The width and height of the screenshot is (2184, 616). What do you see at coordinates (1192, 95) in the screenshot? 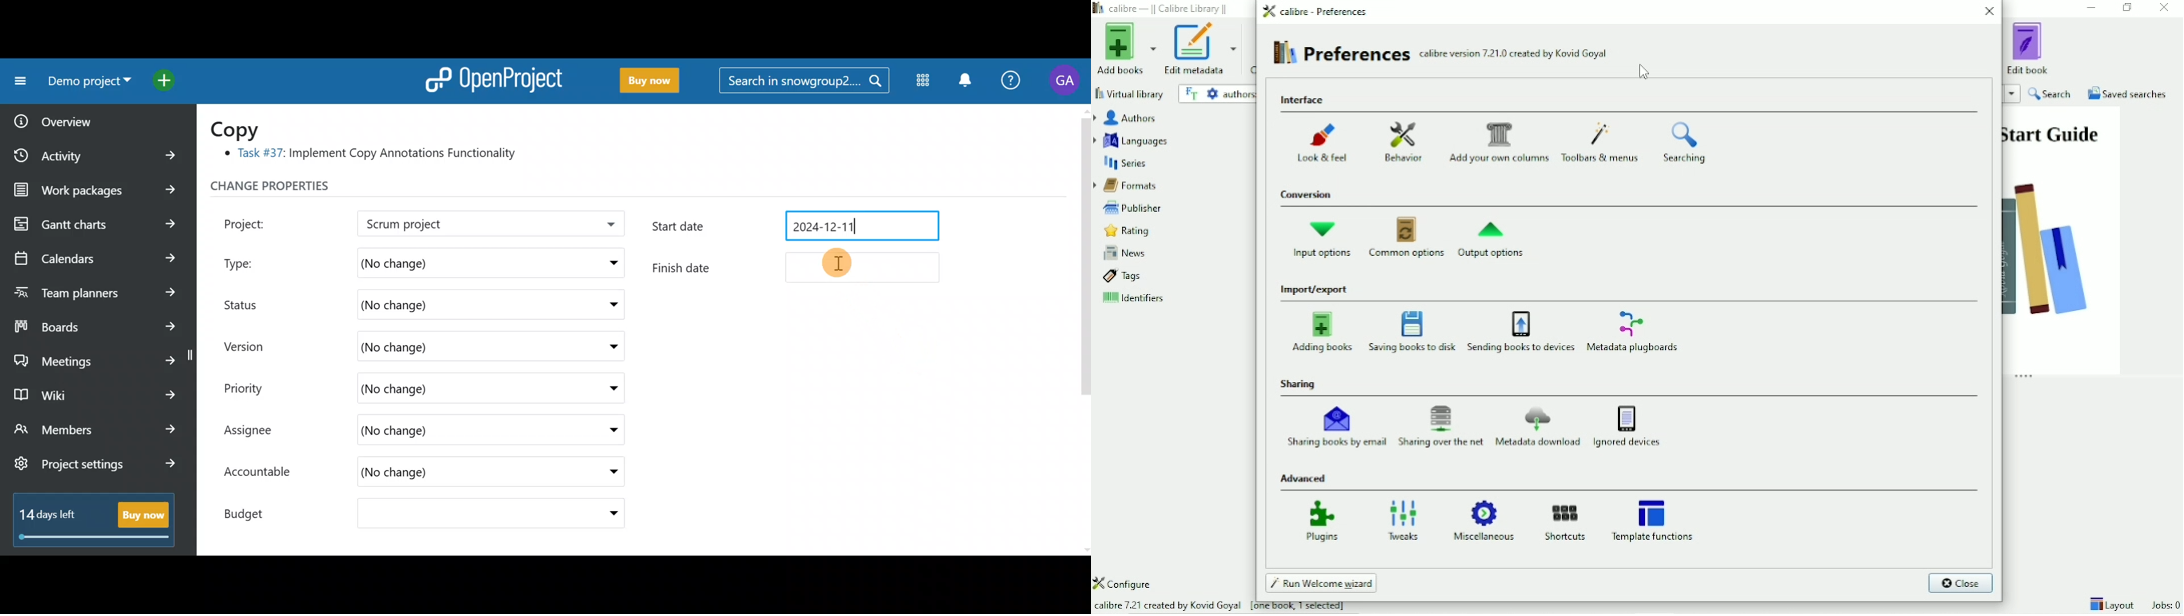
I see `full text search` at bounding box center [1192, 95].